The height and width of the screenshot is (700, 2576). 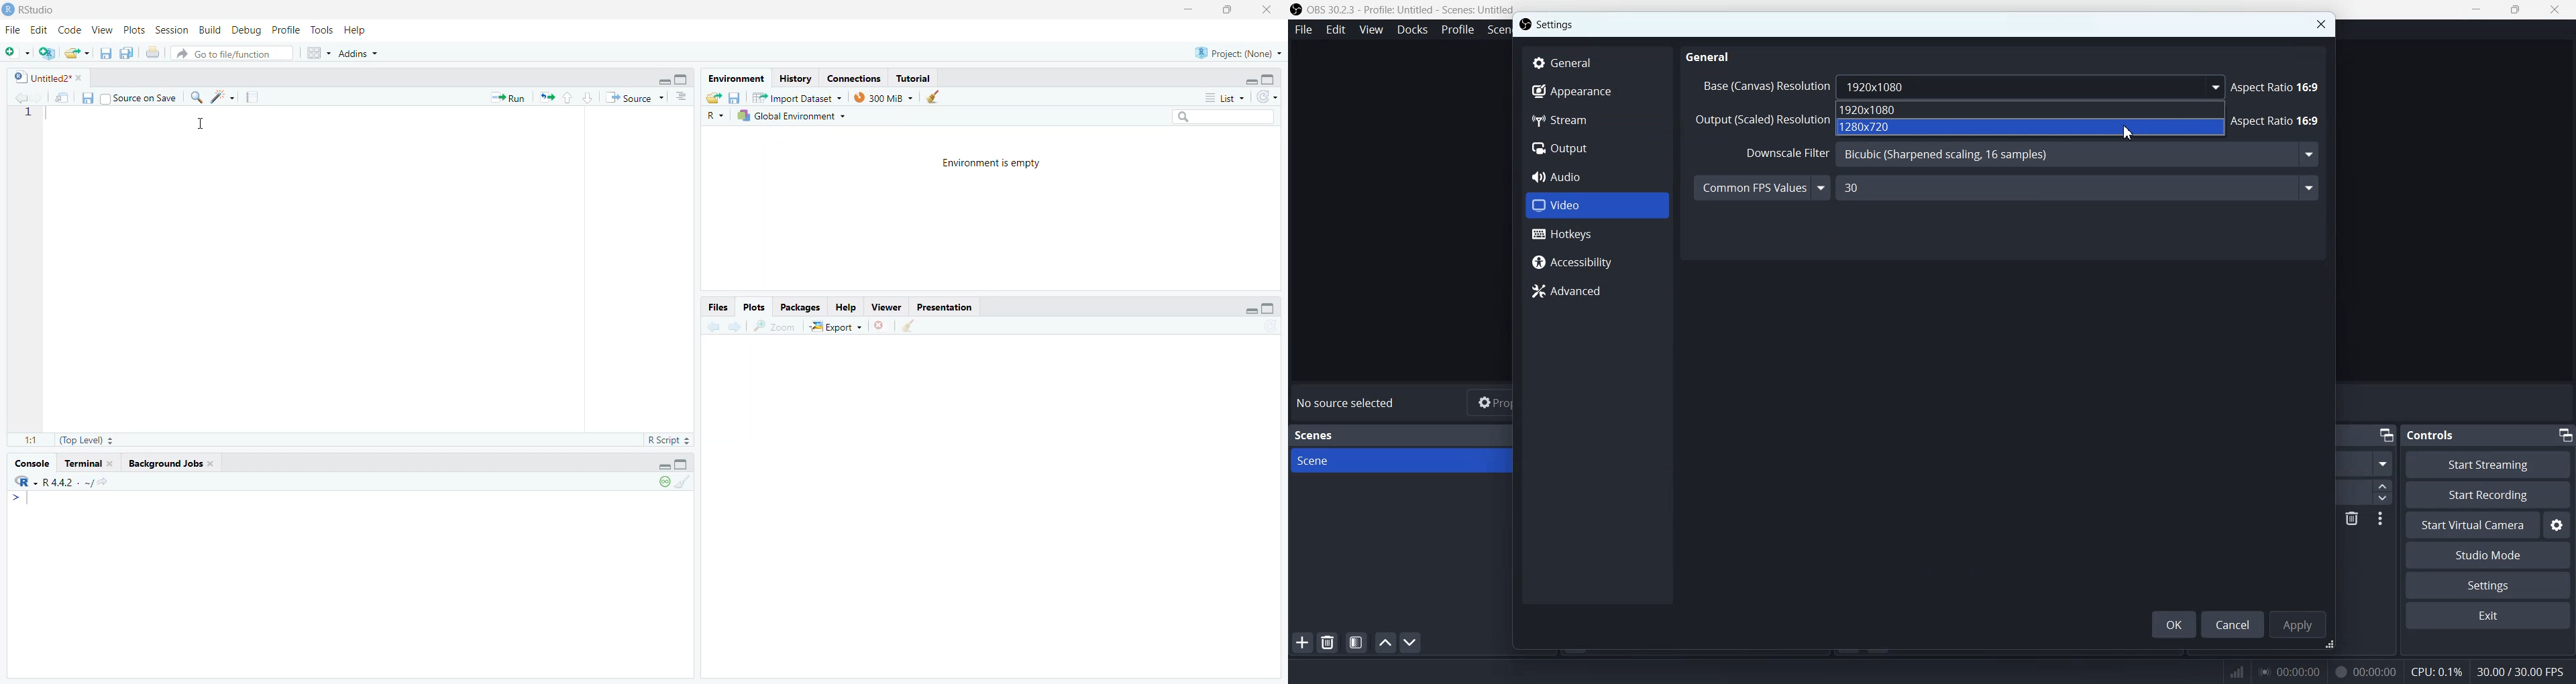 I want to click on hide r script, so click(x=663, y=80).